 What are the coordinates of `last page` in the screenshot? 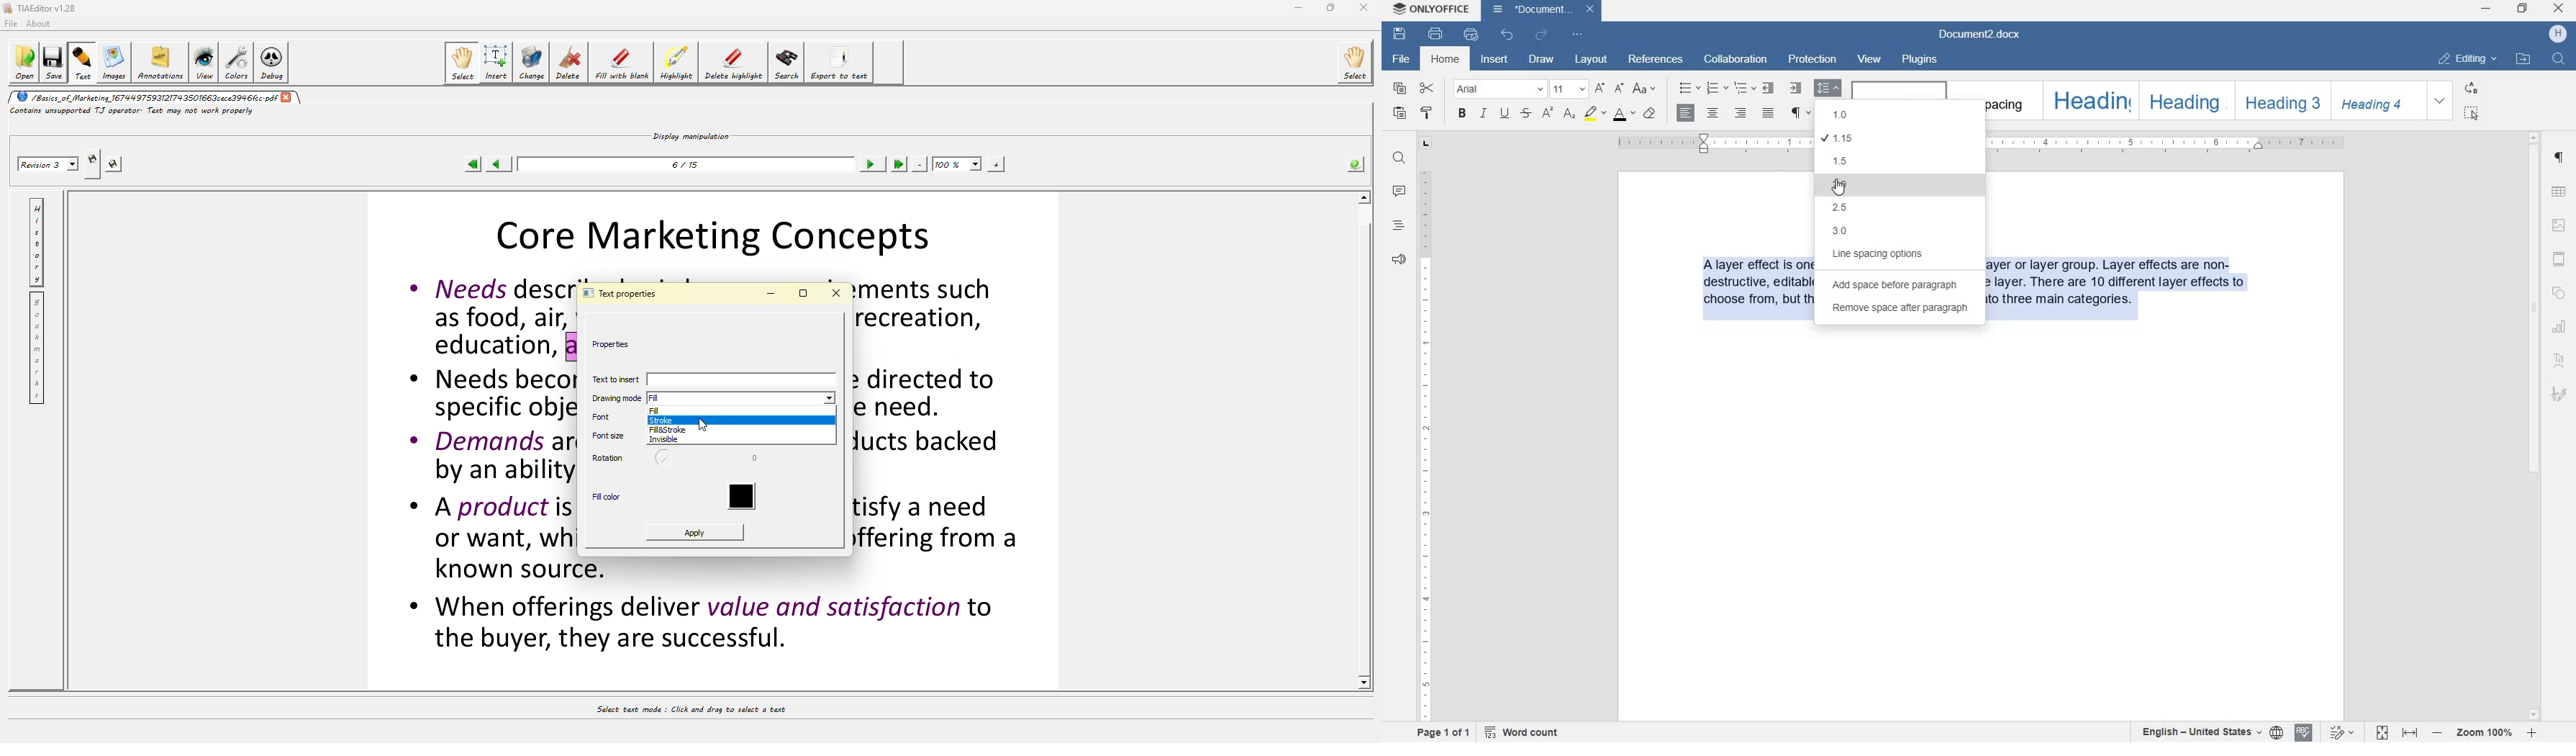 It's located at (899, 163).